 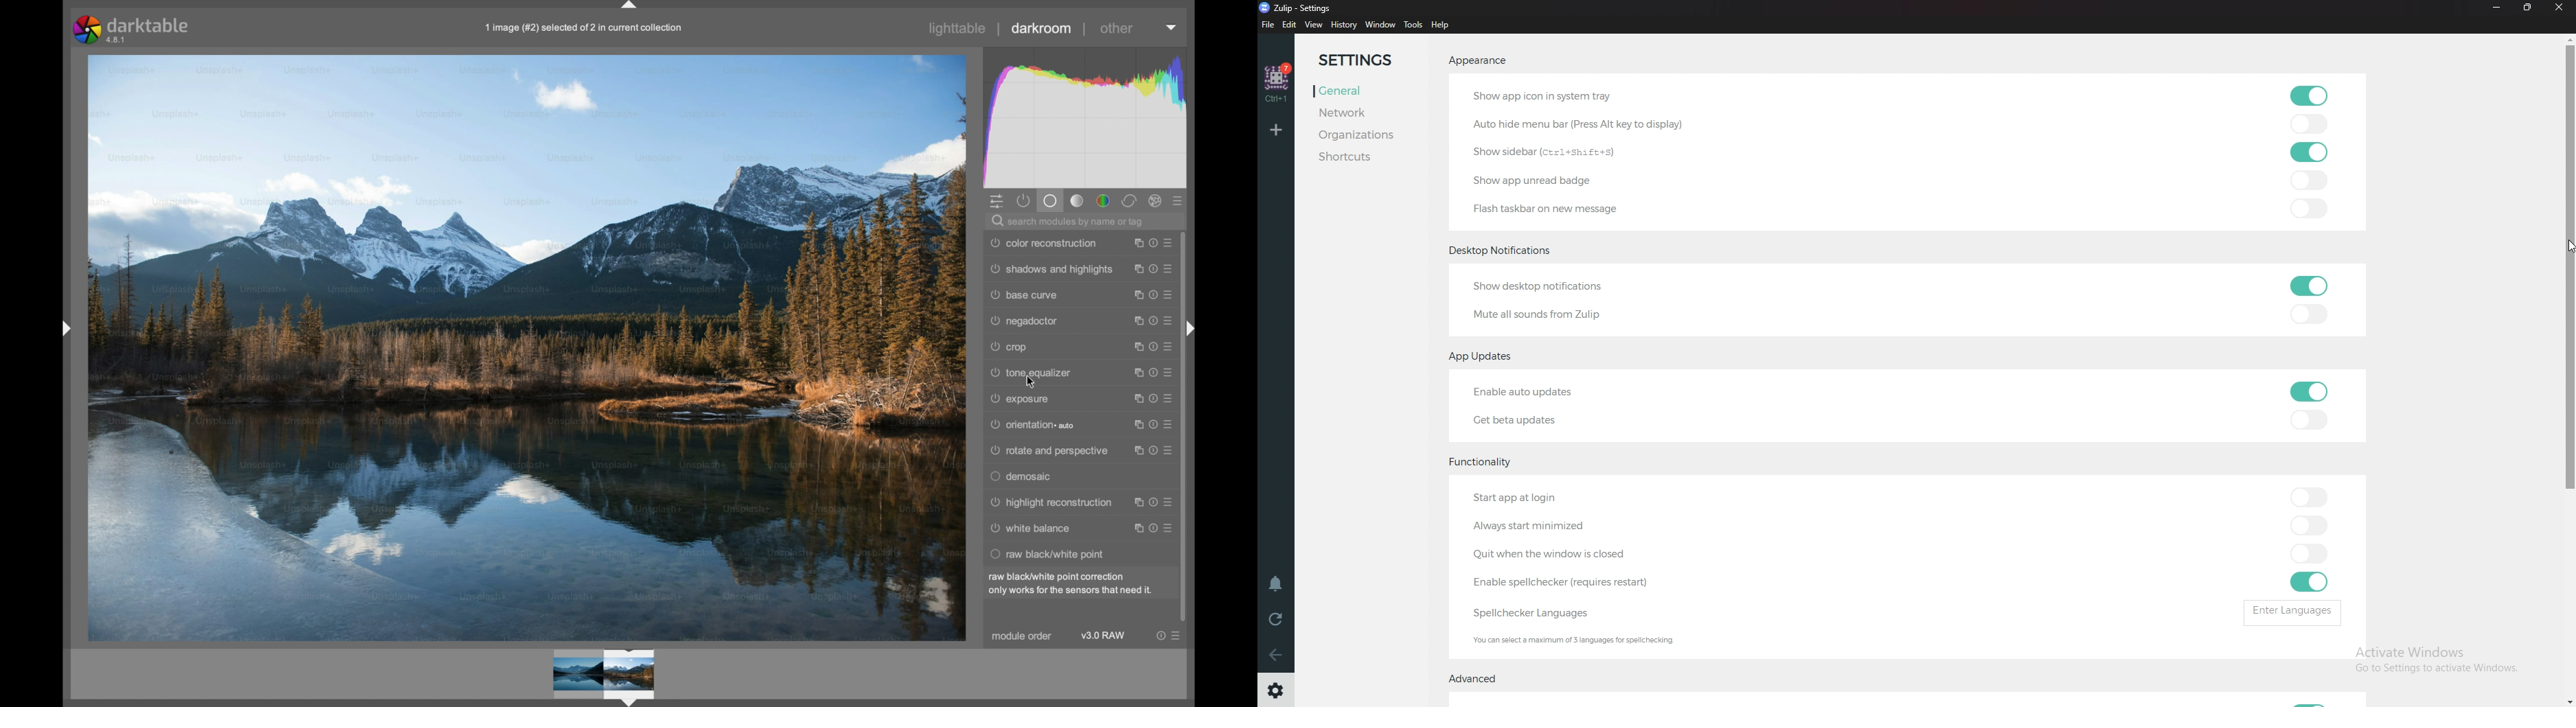 What do you see at coordinates (2568, 246) in the screenshot?
I see `cursor` at bounding box center [2568, 246].